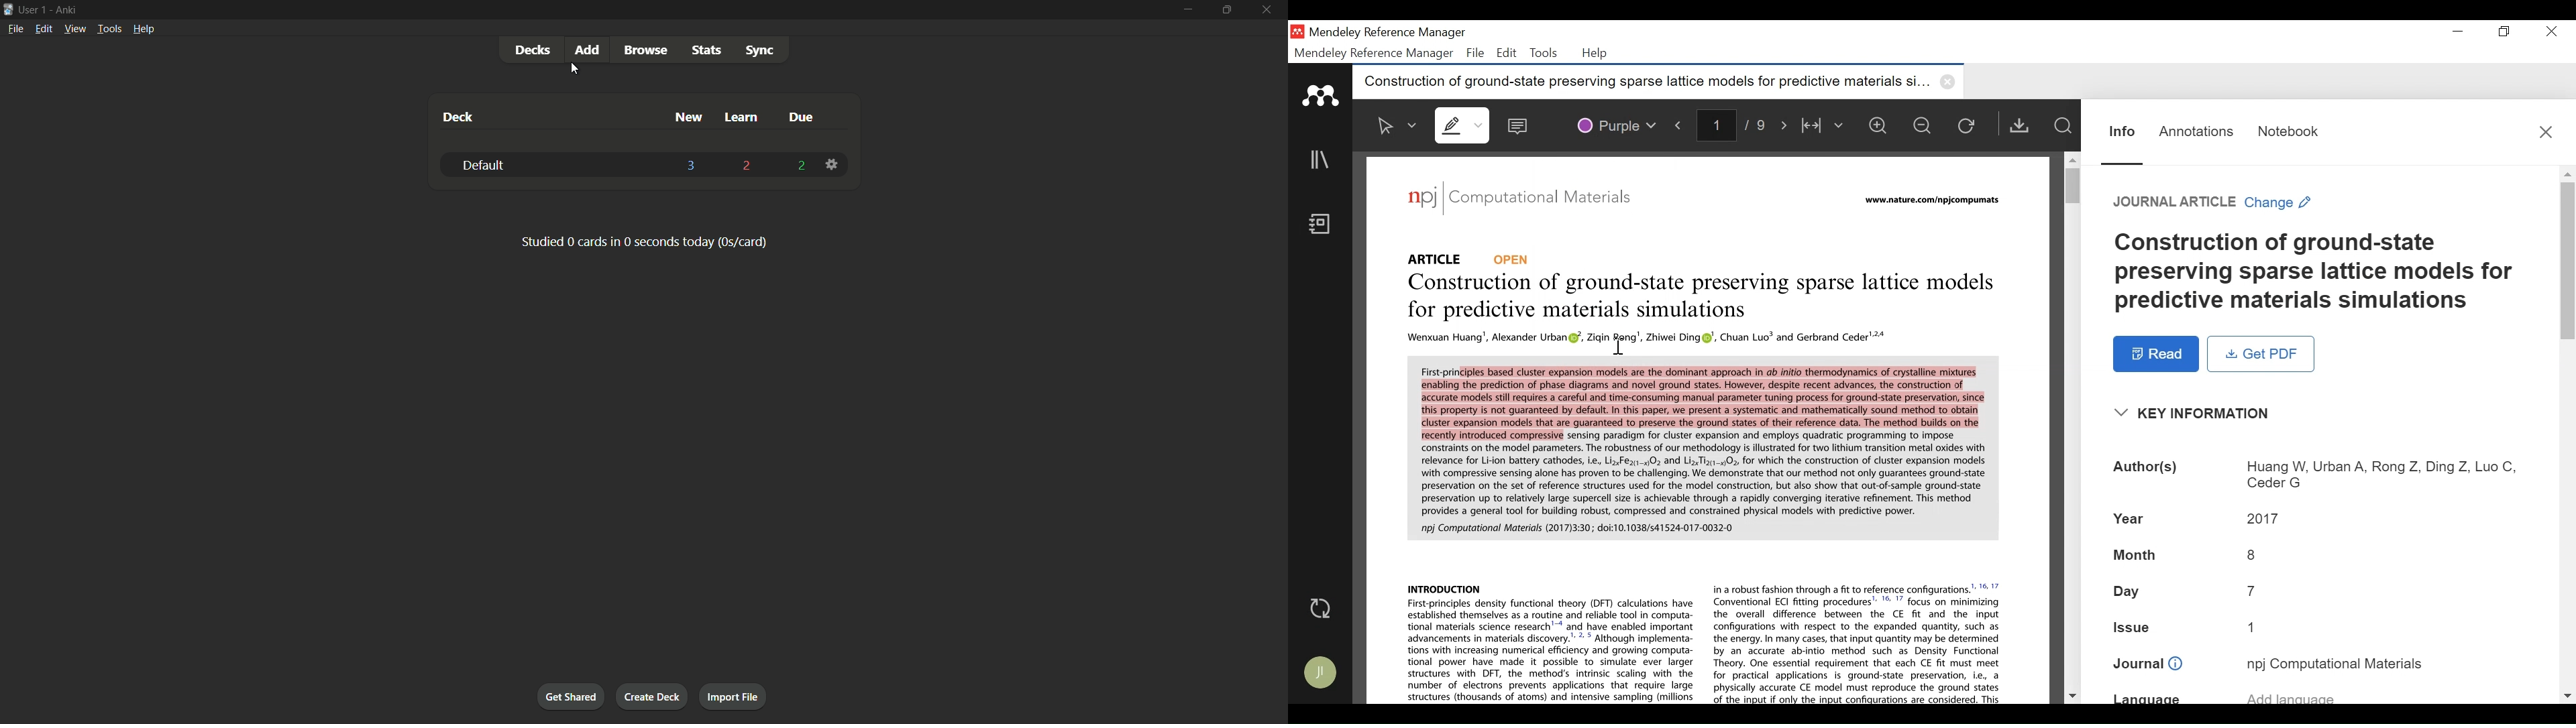  What do you see at coordinates (2568, 264) in the screenshot?
I see `Vertical Scroll bar` at bounding box center [2568, 264].